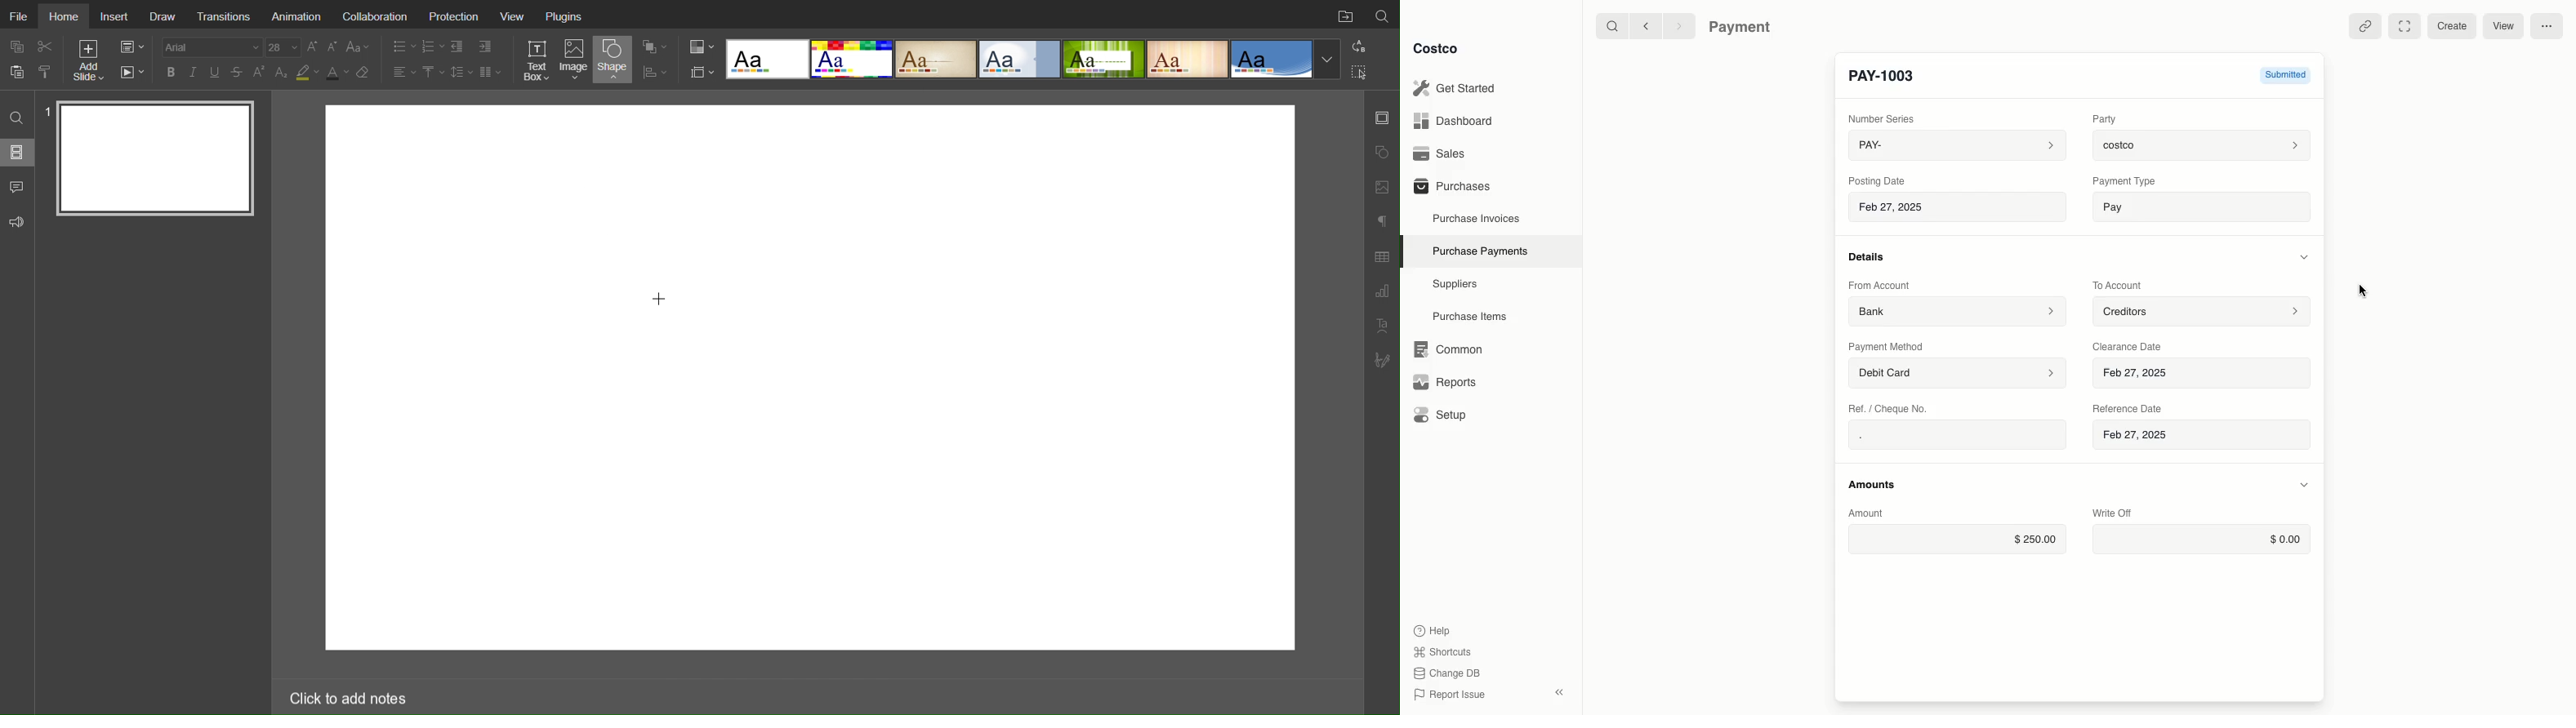 The width and height of the screenshot is (2576, 728). Describe the element at coordinates (1442, 651) in the screenshot. I see `Shortcuts` at that location.